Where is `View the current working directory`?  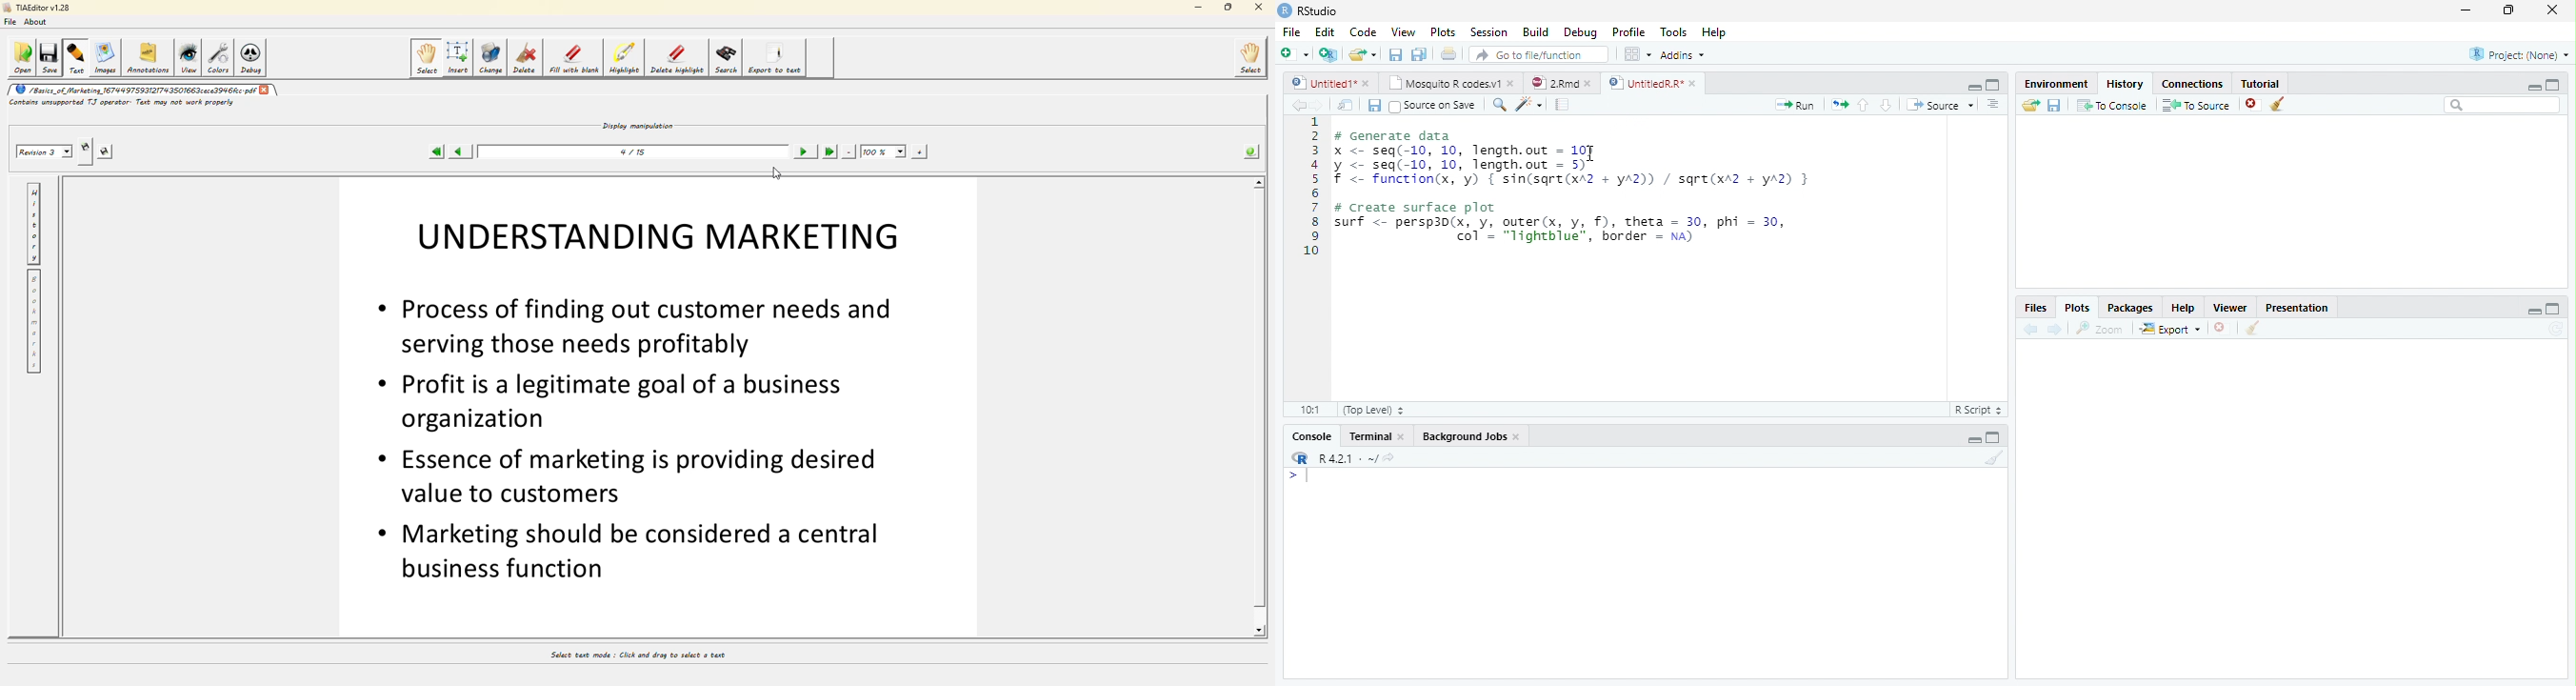 View the current working directory is located at coordinates (1389, 455).